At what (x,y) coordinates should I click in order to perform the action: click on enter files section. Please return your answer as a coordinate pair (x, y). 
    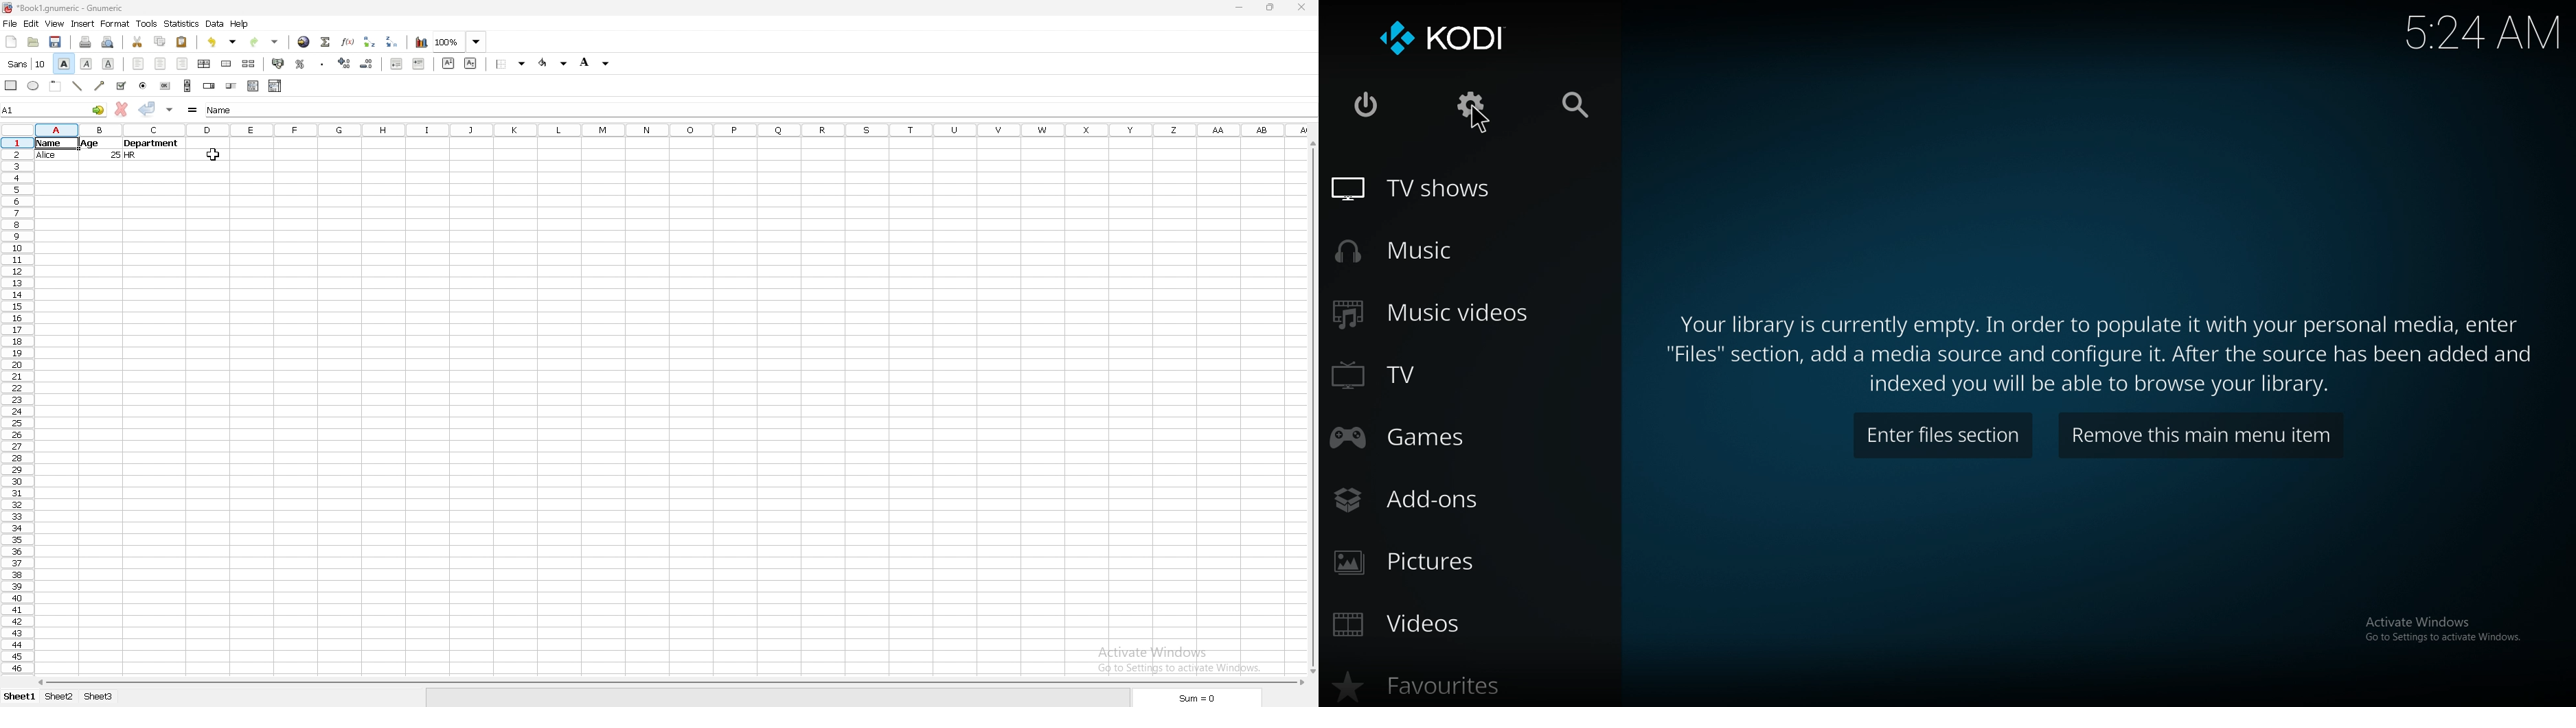
    Looking at the image, I should click on (1943, 435).